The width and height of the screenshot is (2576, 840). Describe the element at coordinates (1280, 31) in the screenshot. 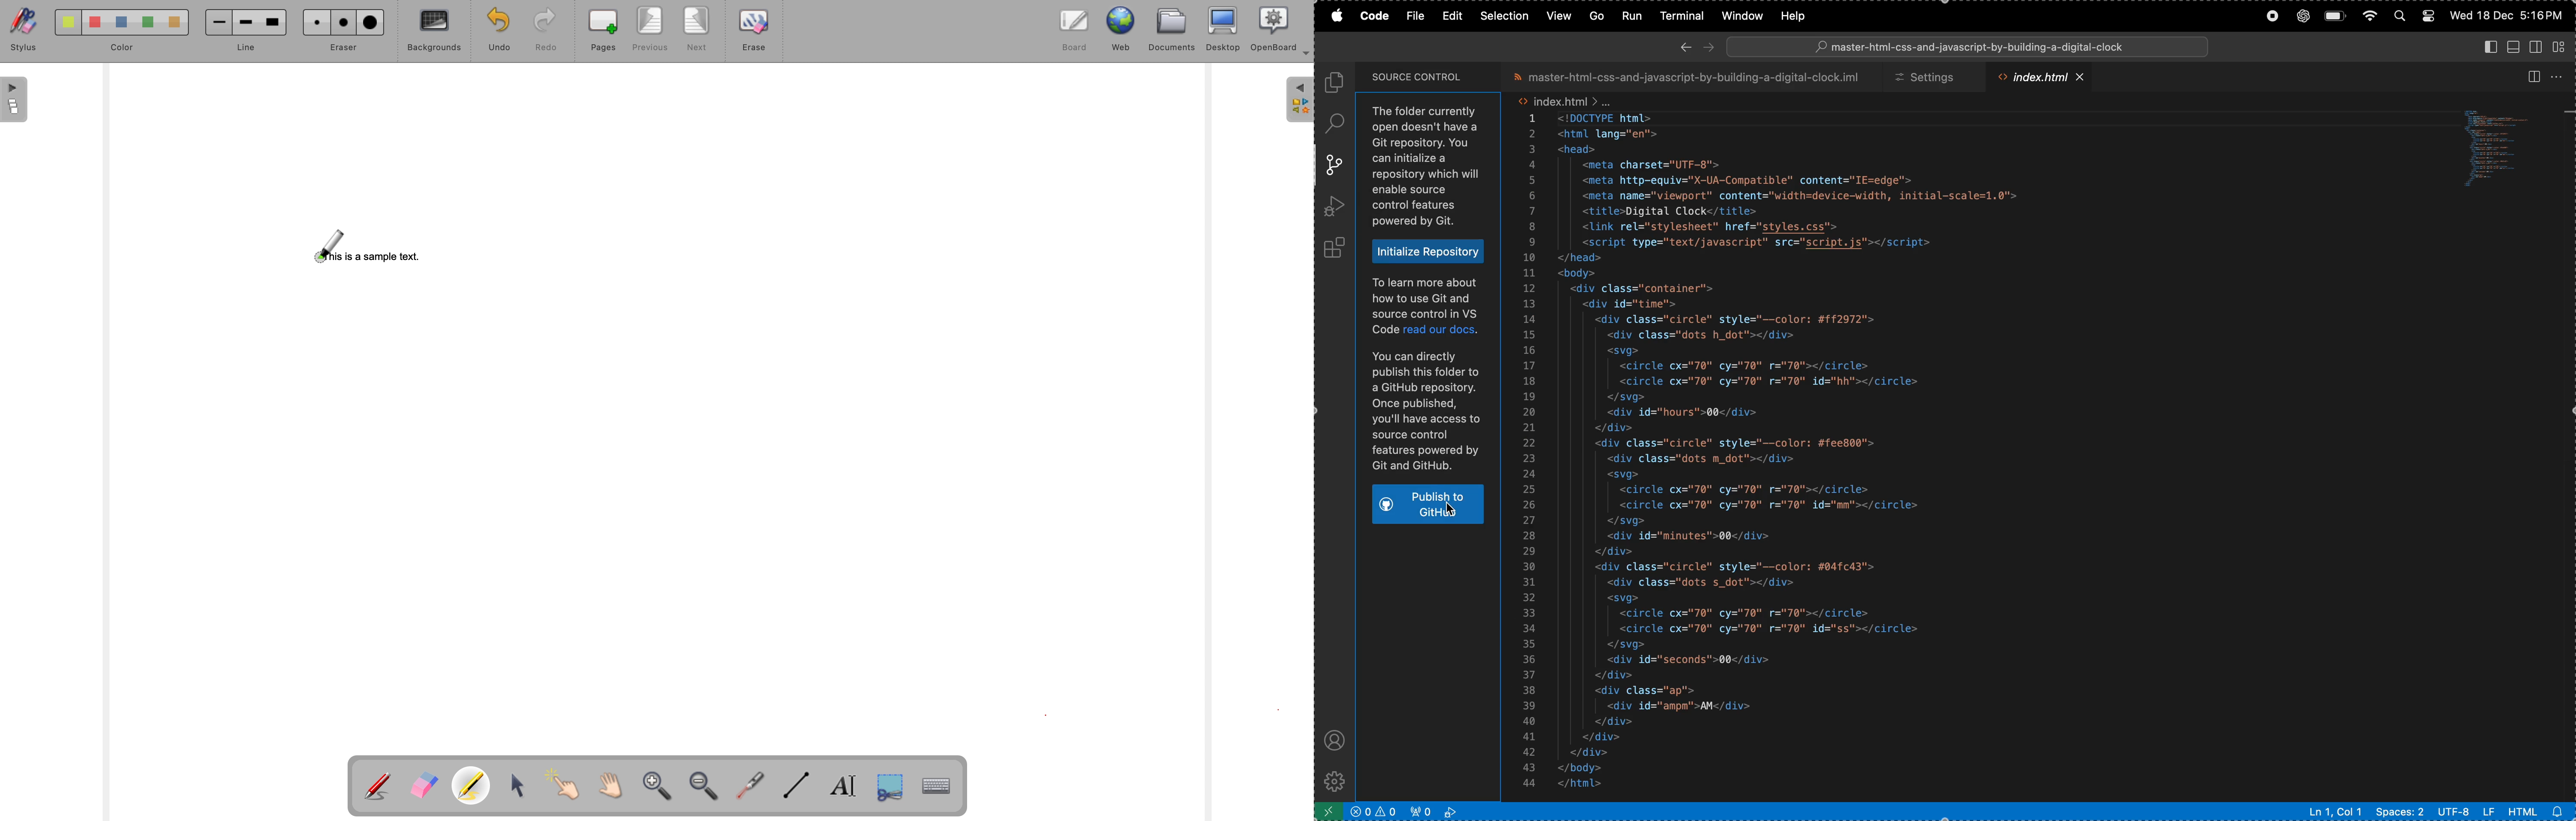

I see `OpenBoard` at that location.